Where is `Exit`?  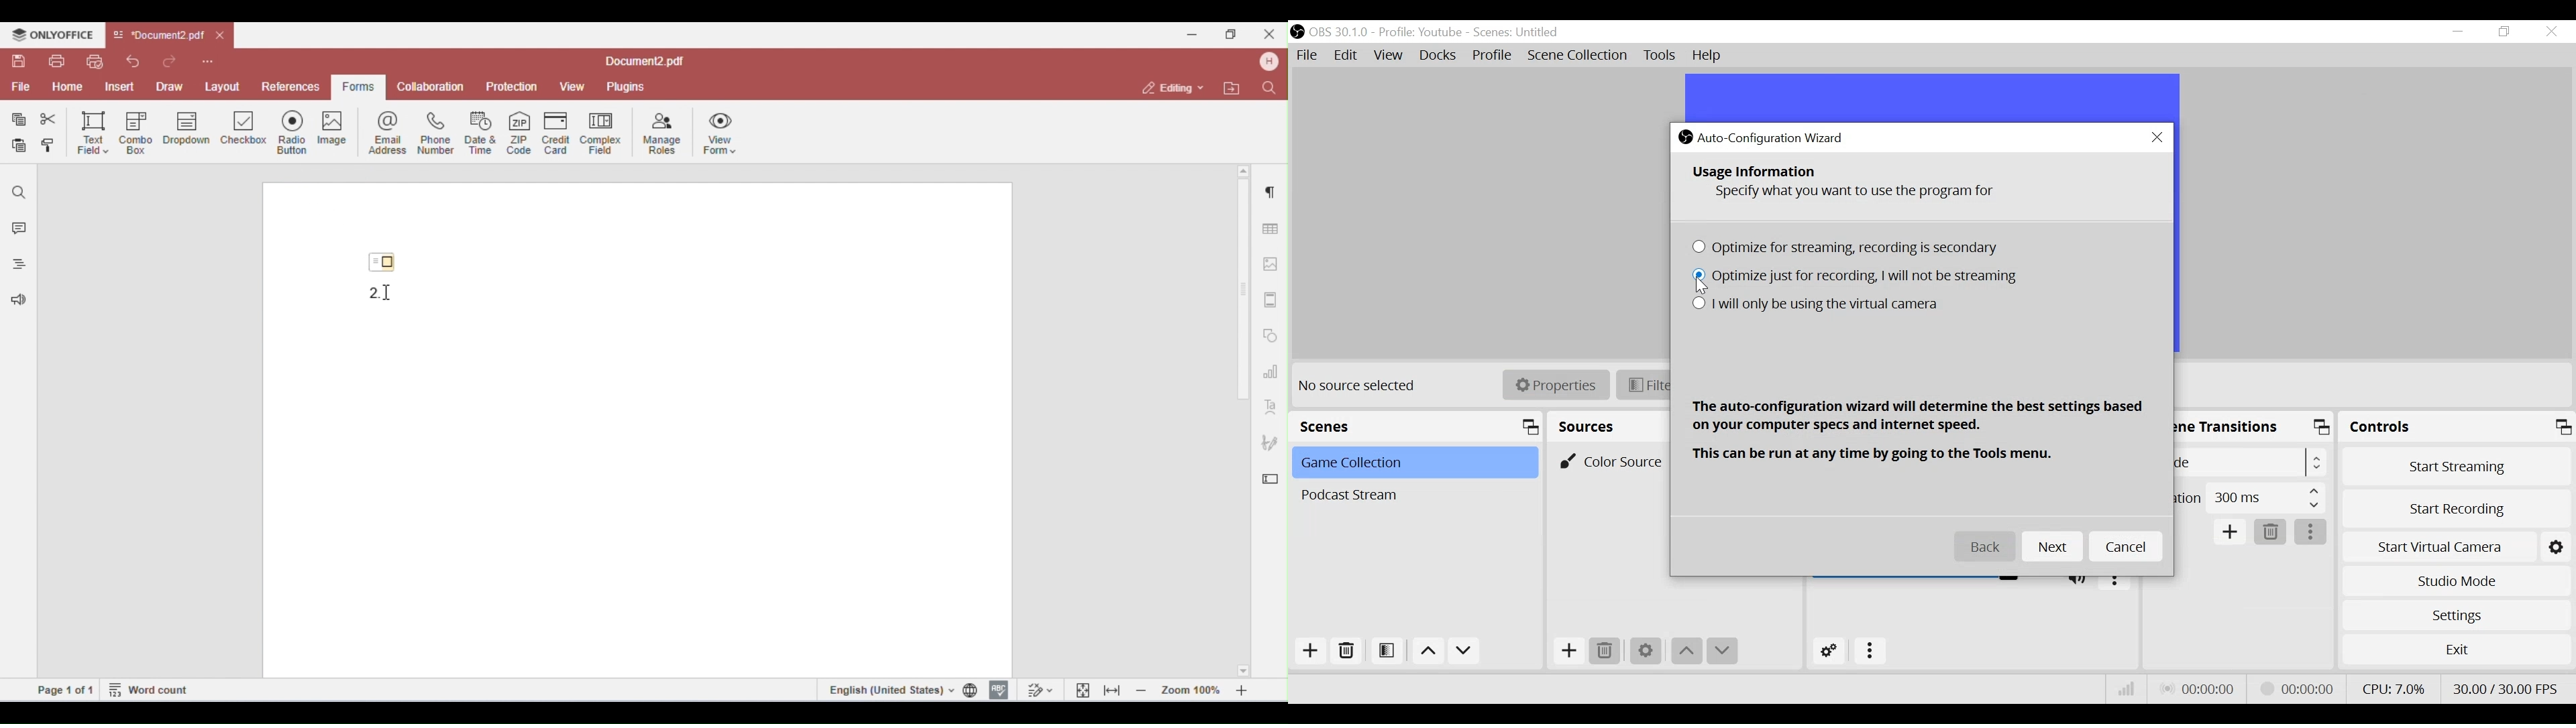
Exit is located at coordinates (2456, 650).